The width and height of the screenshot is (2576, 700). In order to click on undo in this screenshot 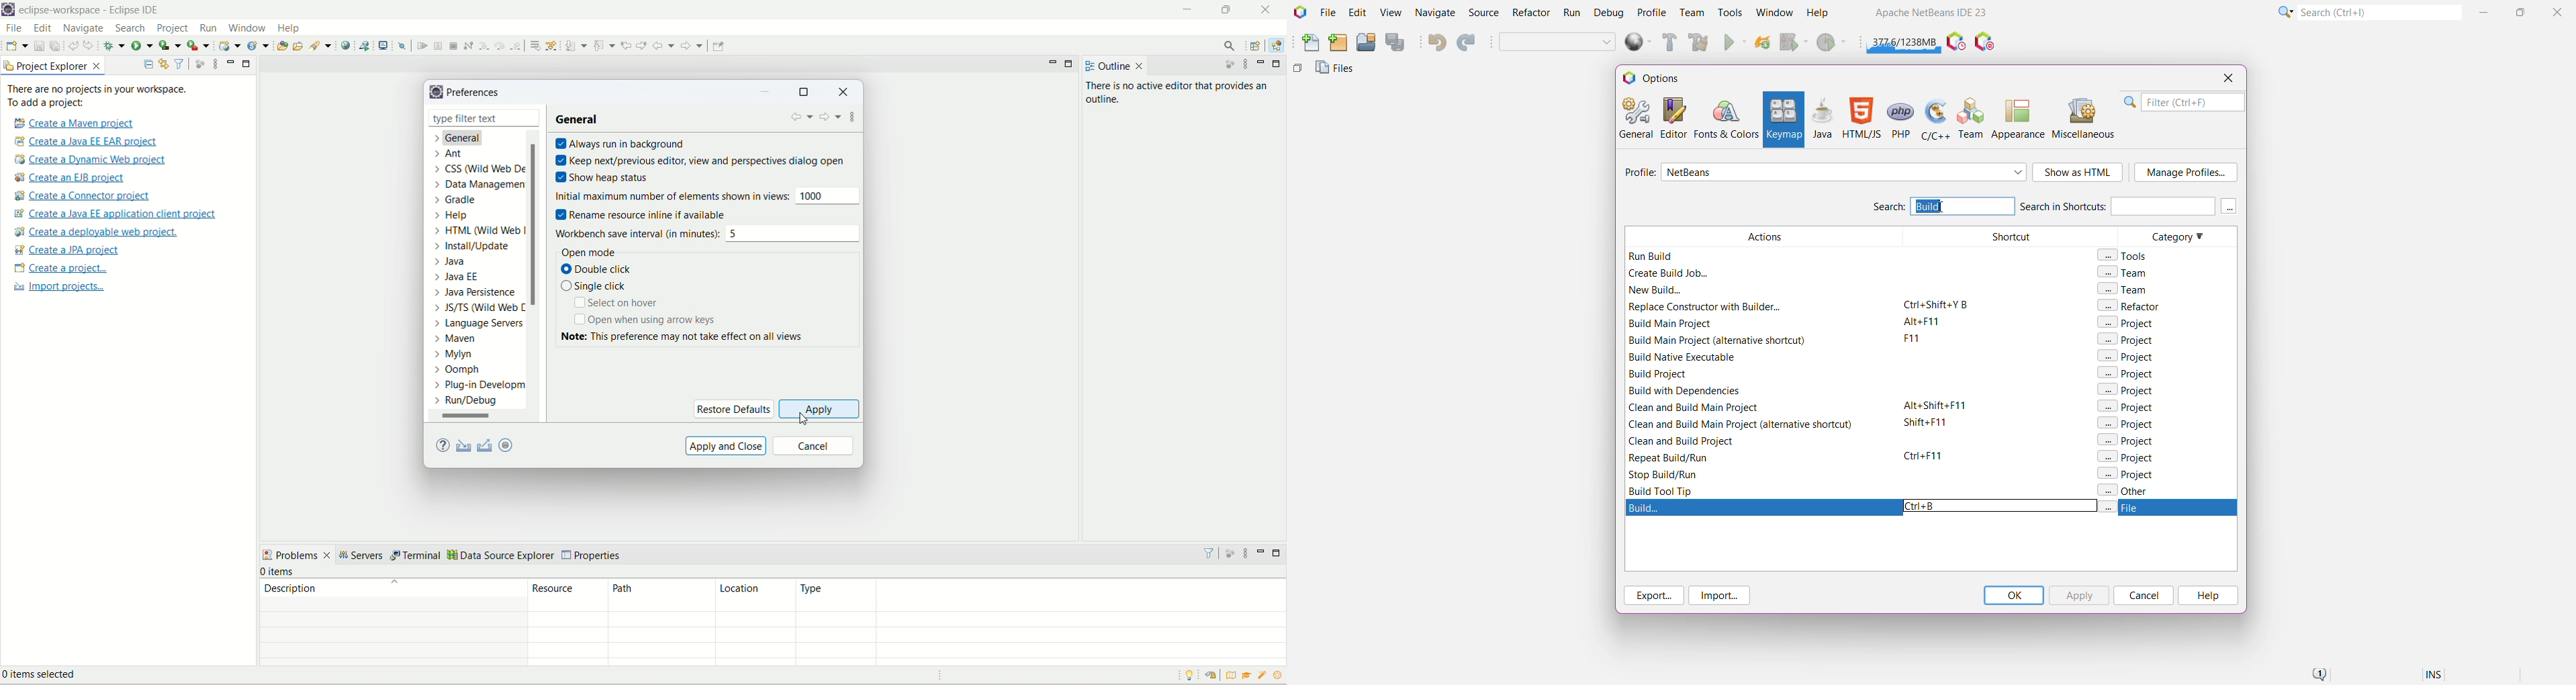, I will do `click(73, 44)`.